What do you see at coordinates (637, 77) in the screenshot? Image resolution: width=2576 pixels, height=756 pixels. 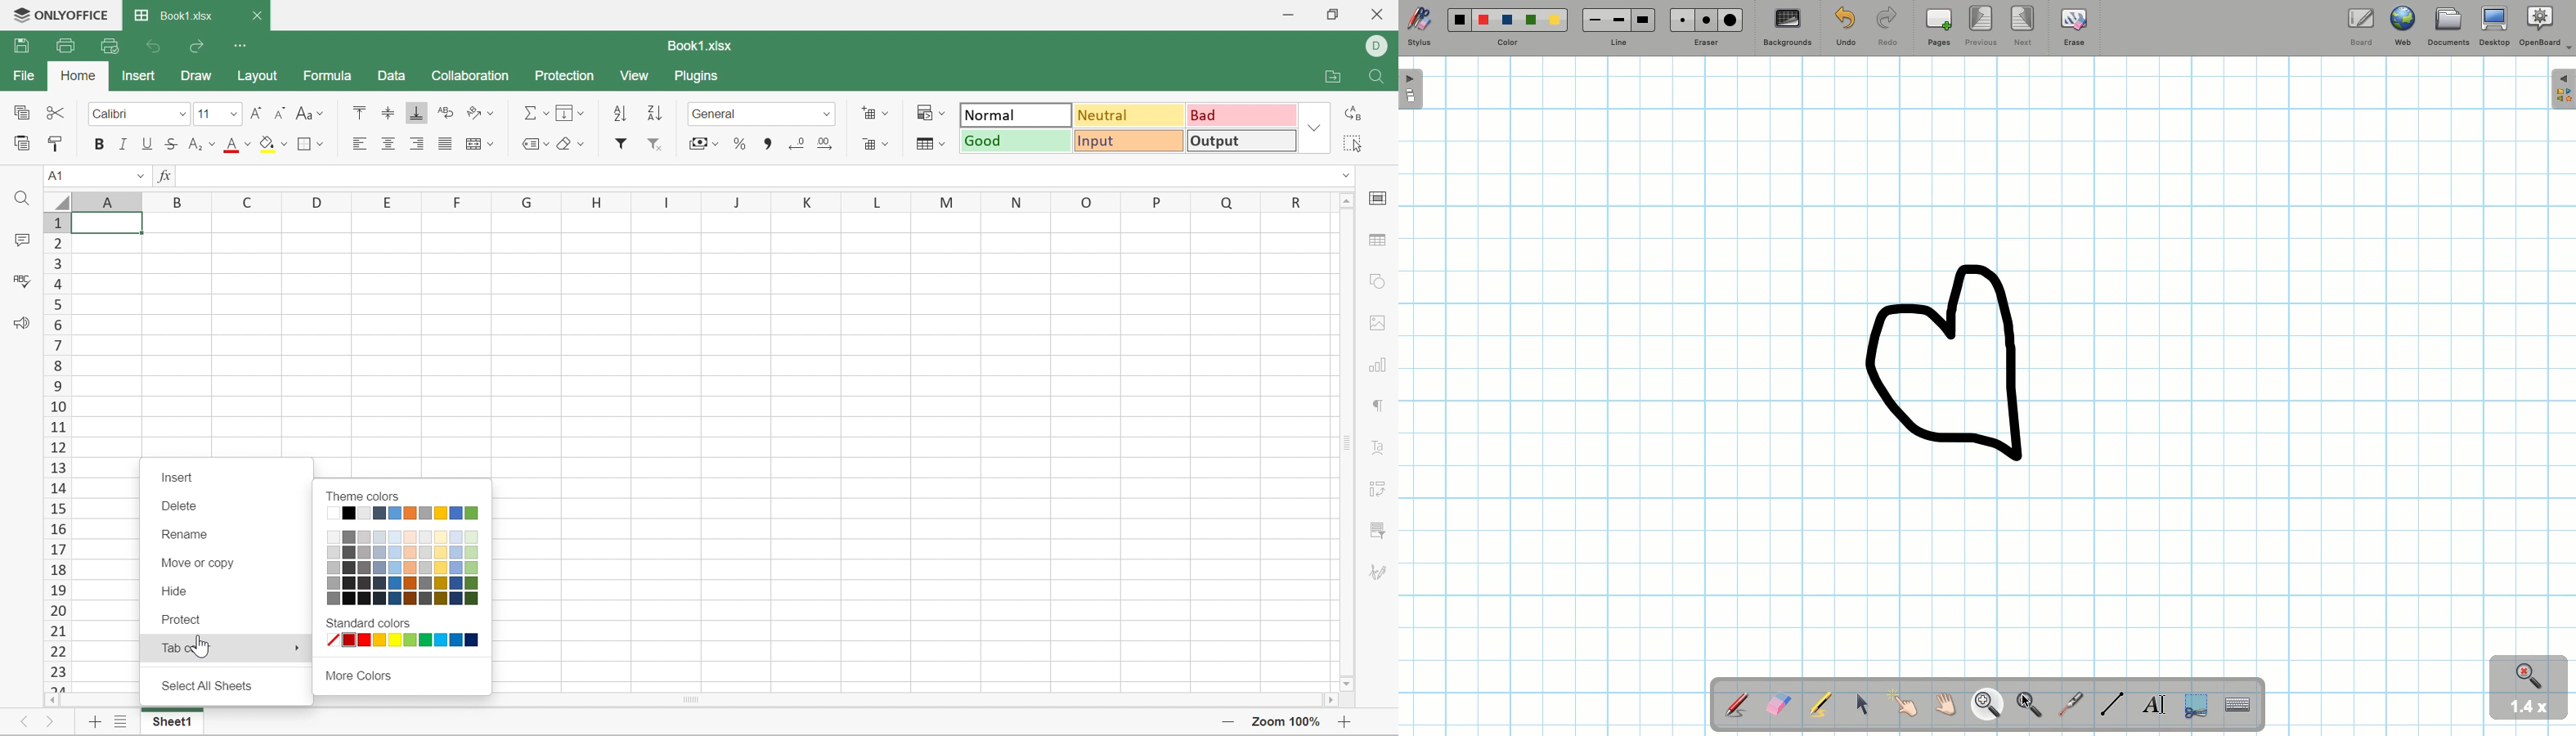 I see `View` at bounding box center [637, 77].